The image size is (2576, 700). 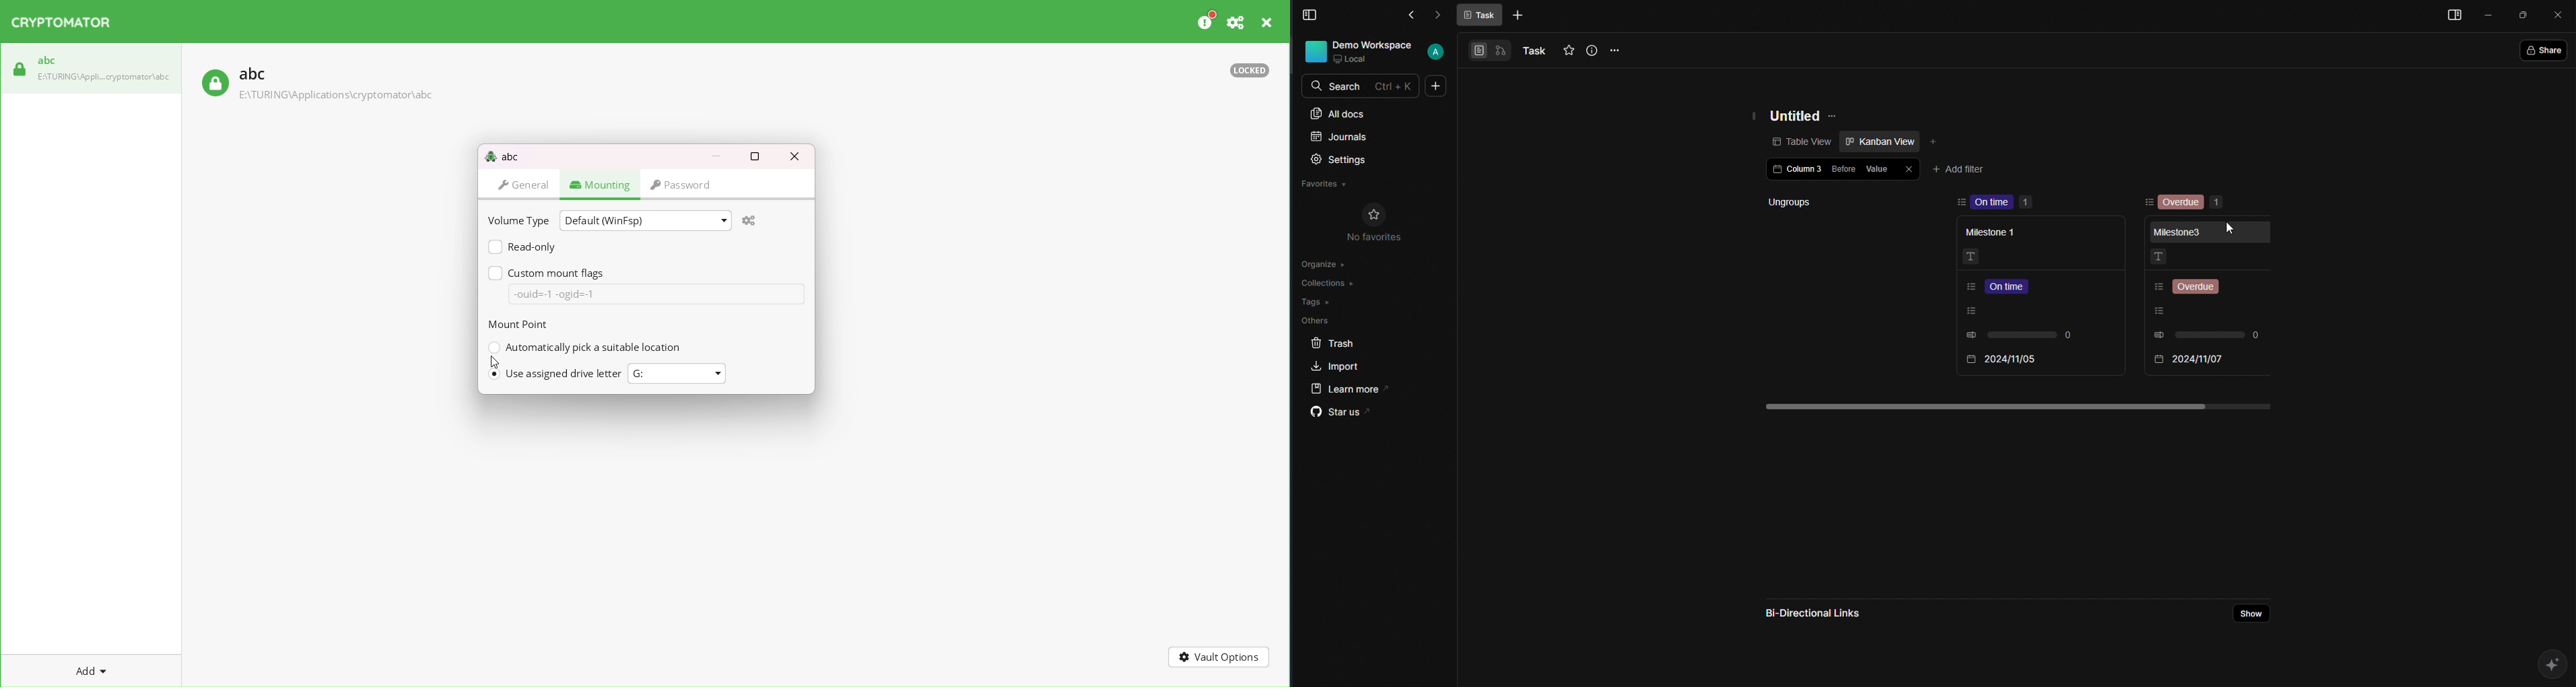 What do you see at coordinates (798, 158) in the screenshot?
I see `close dialog` at bounding box center [798, 158].